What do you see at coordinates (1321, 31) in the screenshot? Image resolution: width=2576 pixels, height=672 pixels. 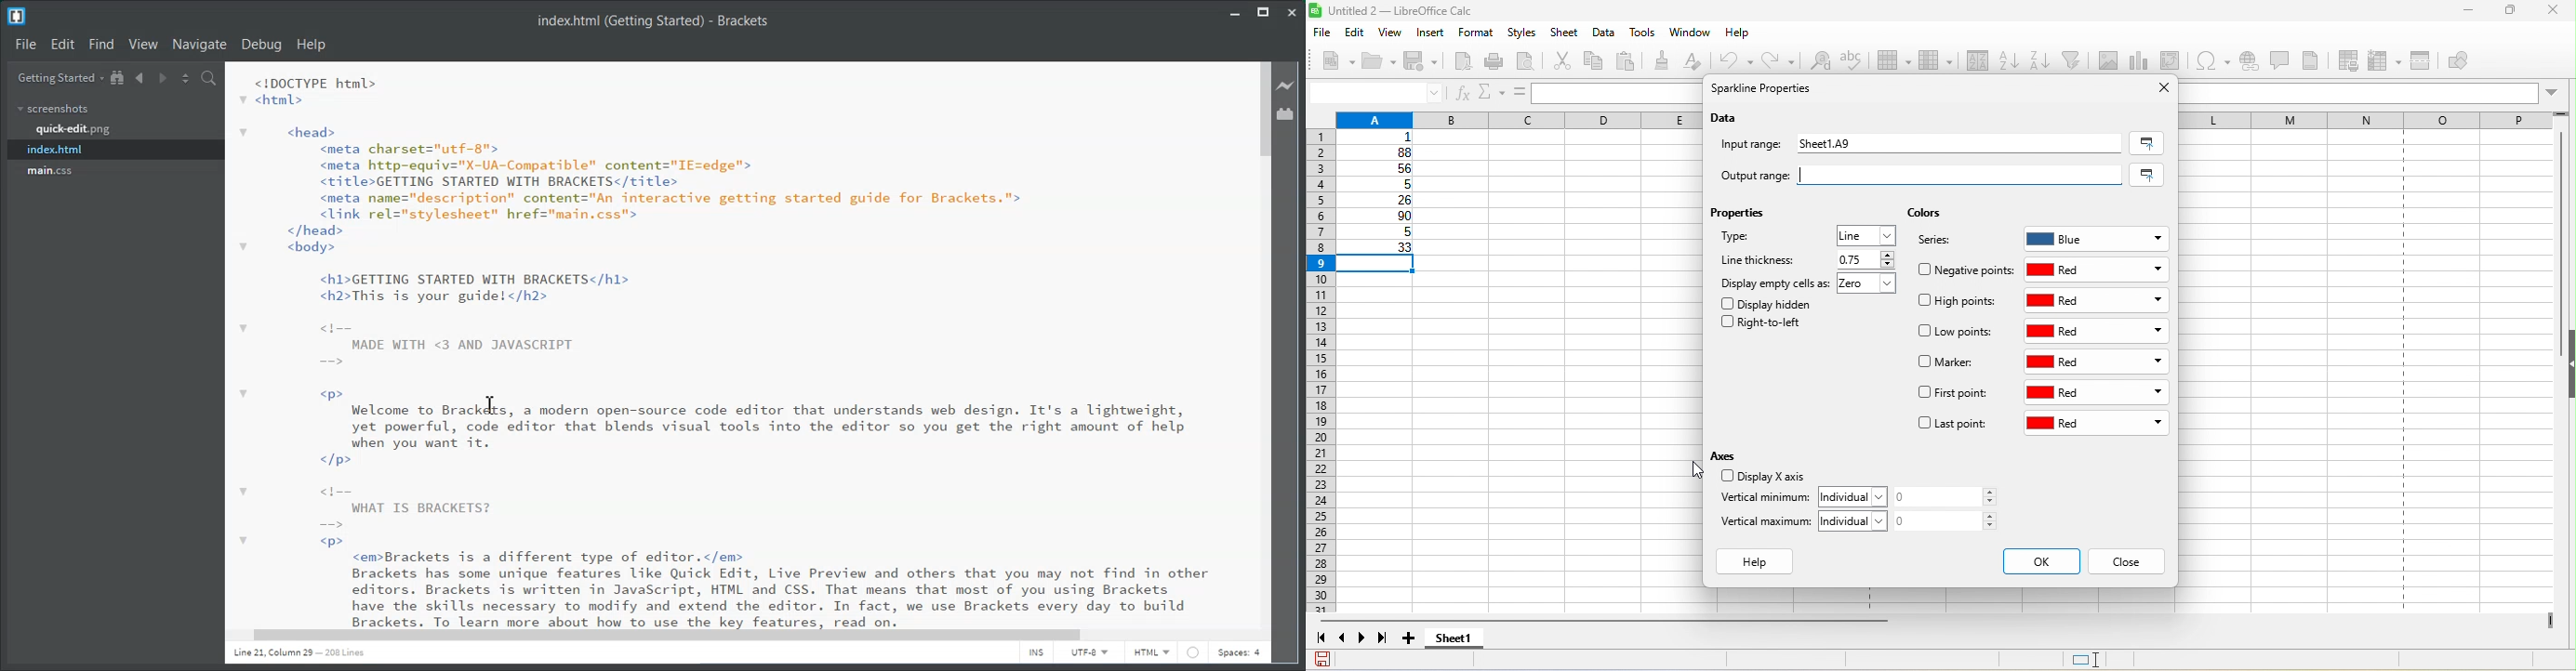 I see `file` at bounding box center [1321, 31].